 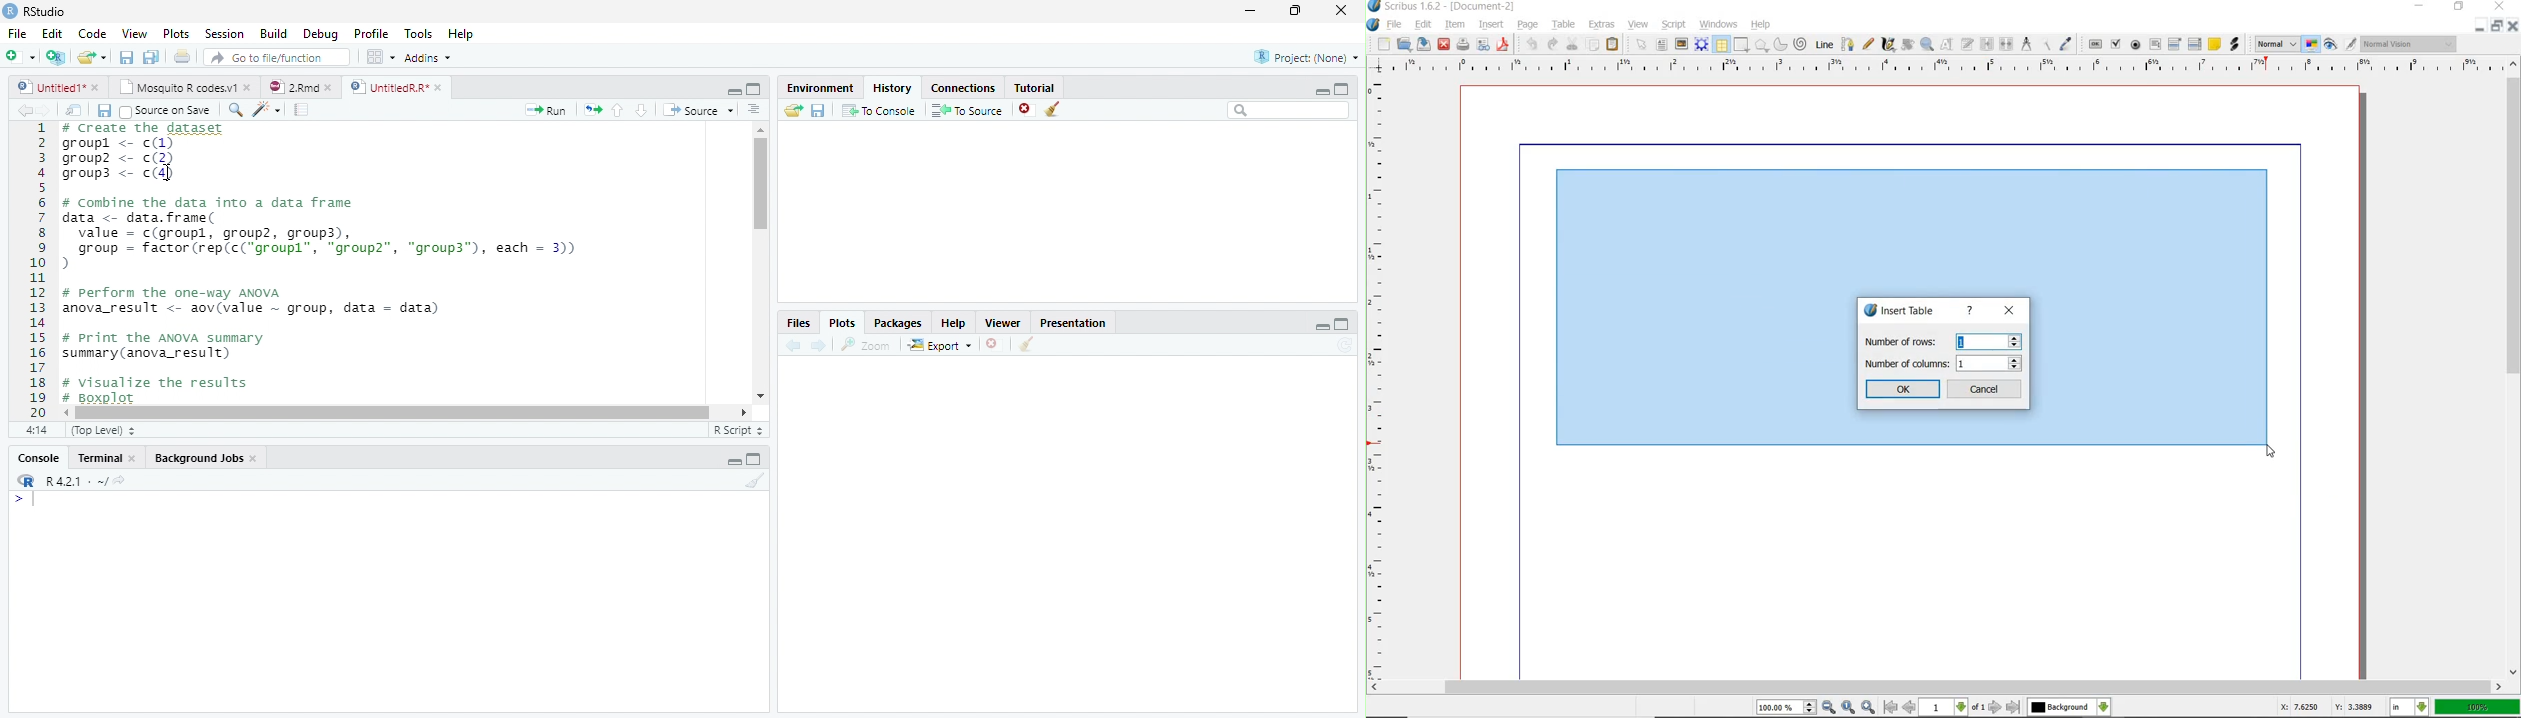 I want to click on New file, so click(x=19, y=56).